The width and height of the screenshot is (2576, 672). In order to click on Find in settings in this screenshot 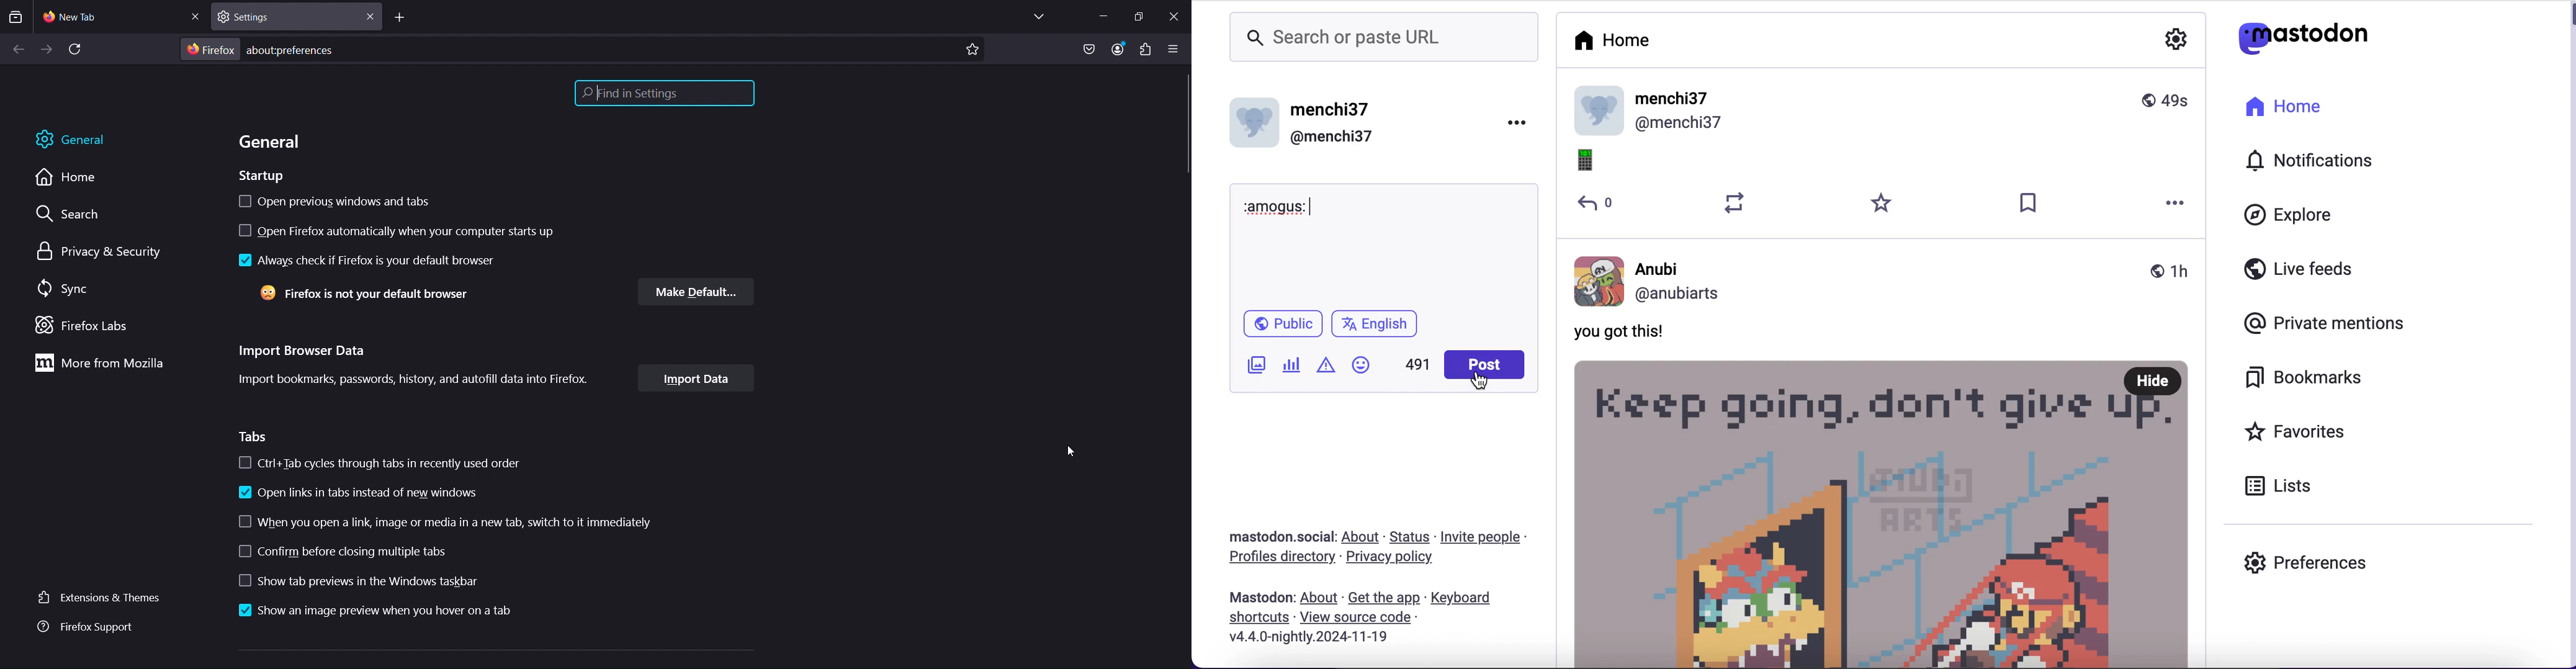, I will do `click(665, 92)`.